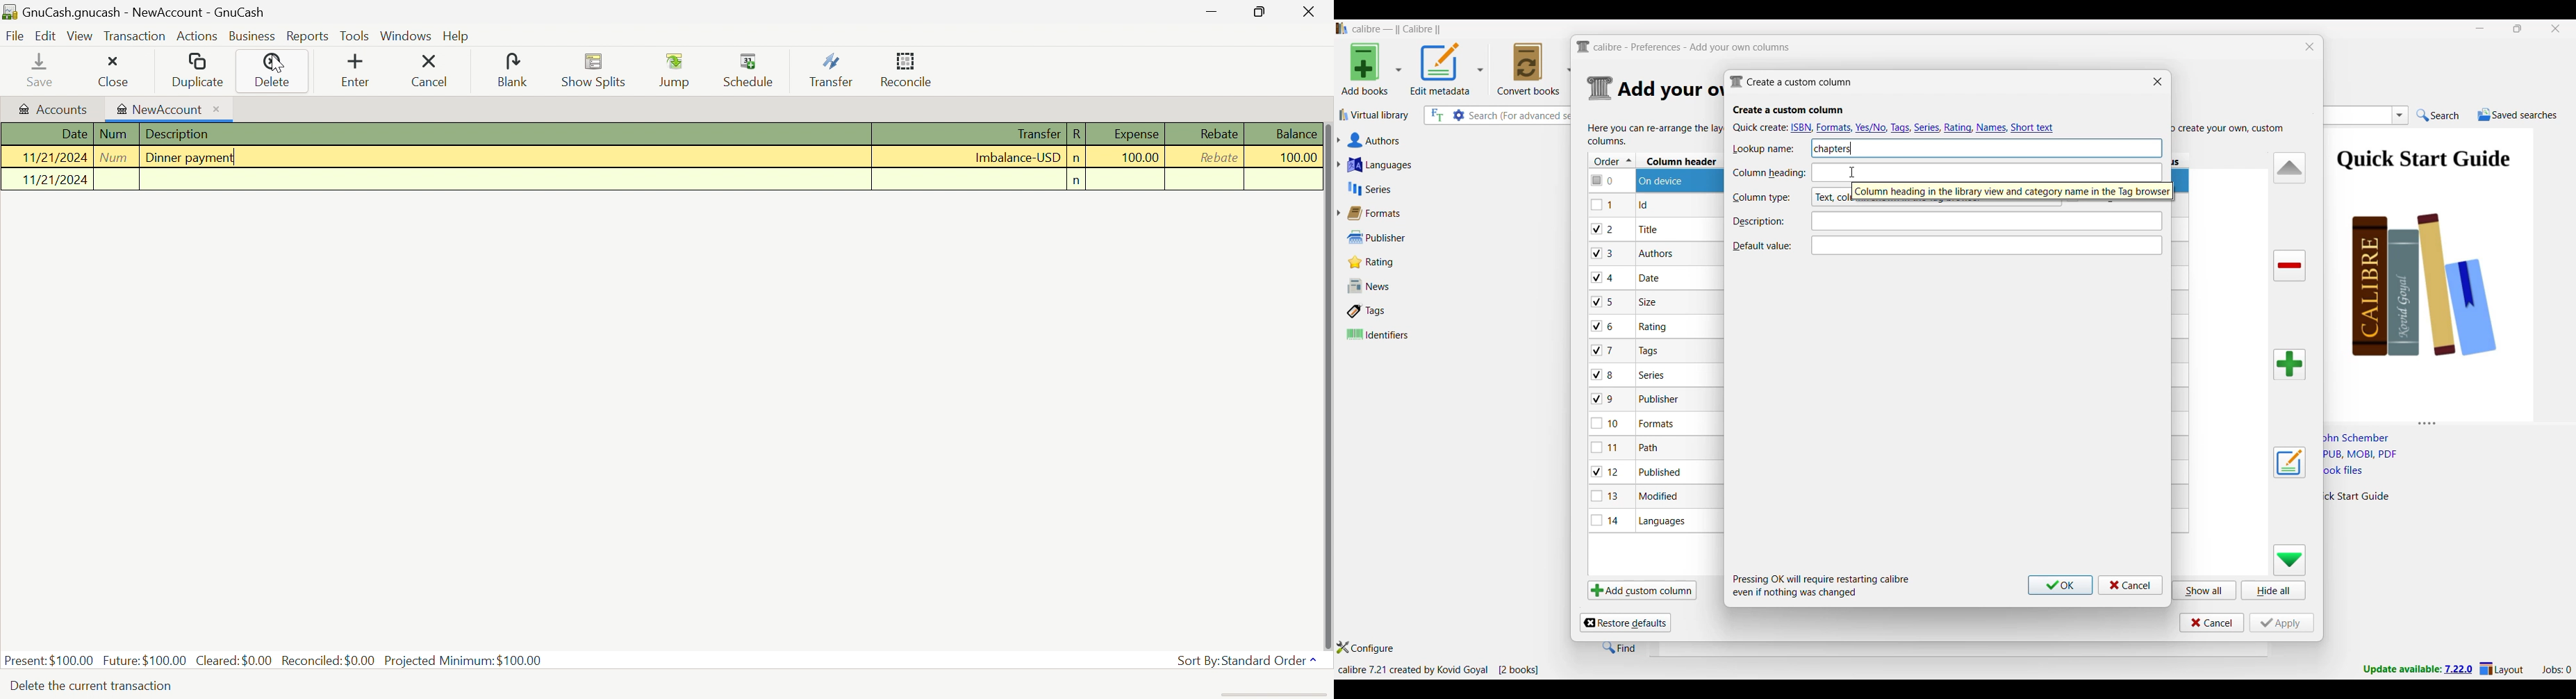 This screenshot has width=2576, height=700. Describe the element at coordinates (276, 70) in the screenshot. I see `Delete` at that location.